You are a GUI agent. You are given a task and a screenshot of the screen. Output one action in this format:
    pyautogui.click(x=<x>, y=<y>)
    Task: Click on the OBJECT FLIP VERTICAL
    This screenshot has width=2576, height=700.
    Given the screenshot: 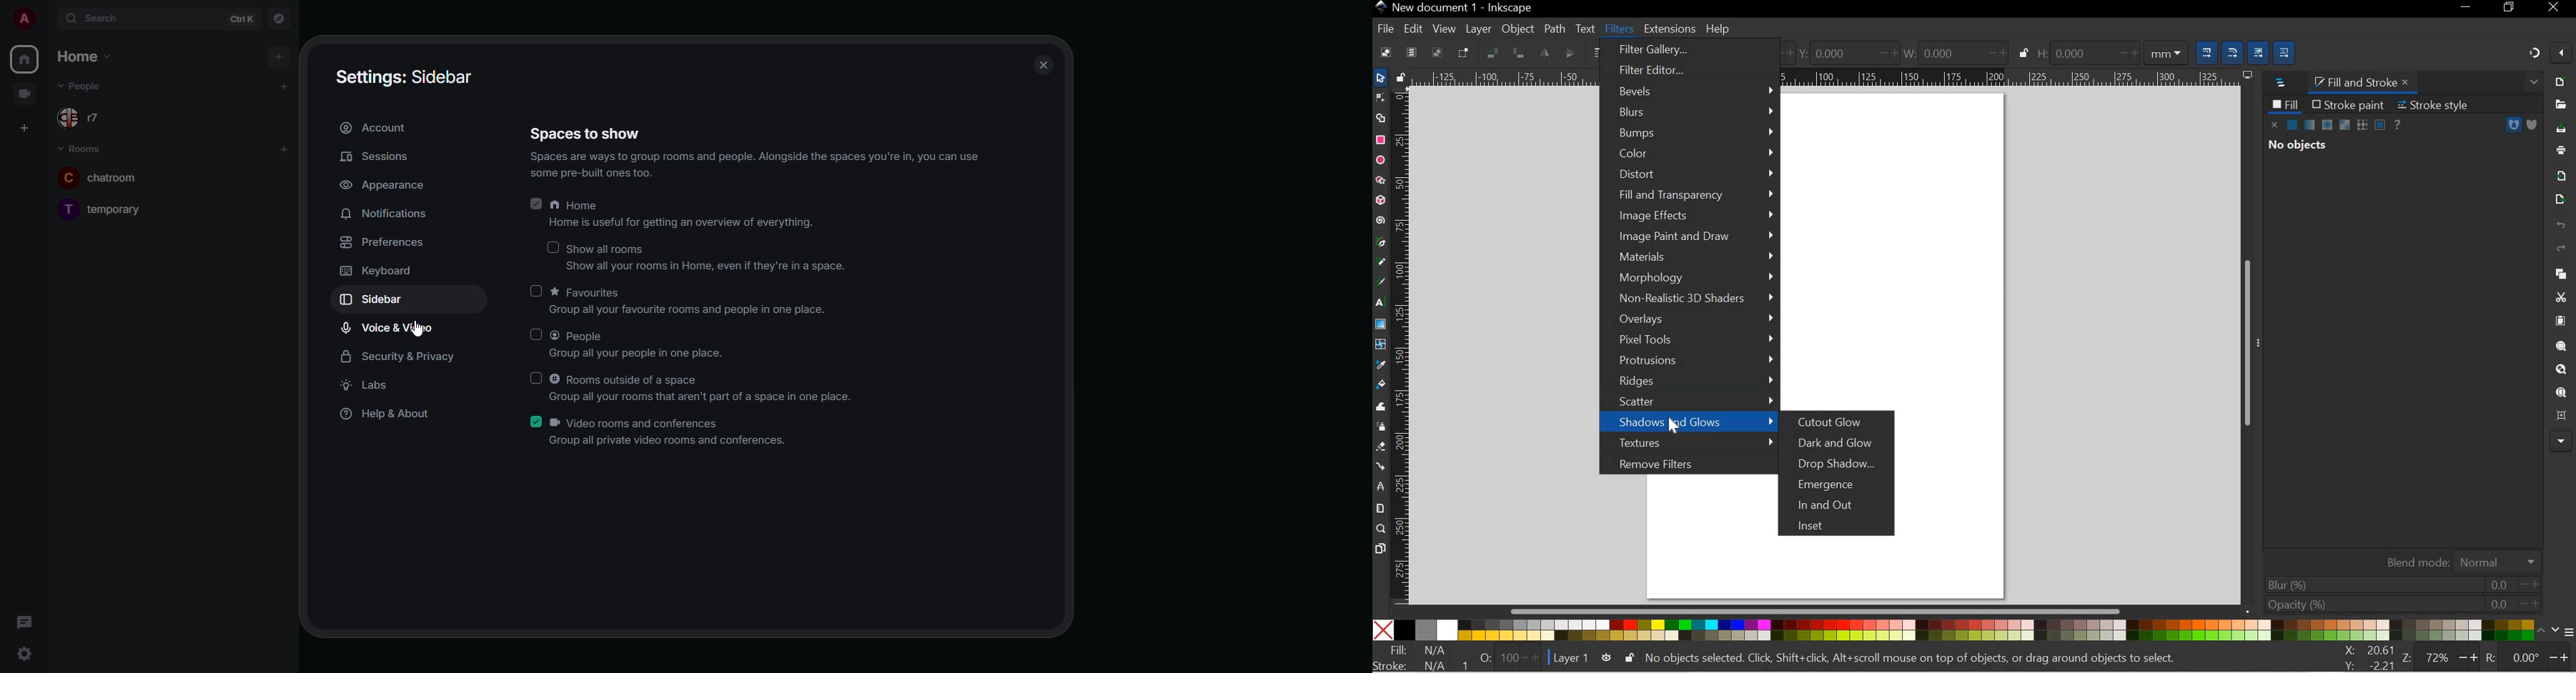 What is the action you would take?
    pyautogui.click(x=1569, y=53)
    